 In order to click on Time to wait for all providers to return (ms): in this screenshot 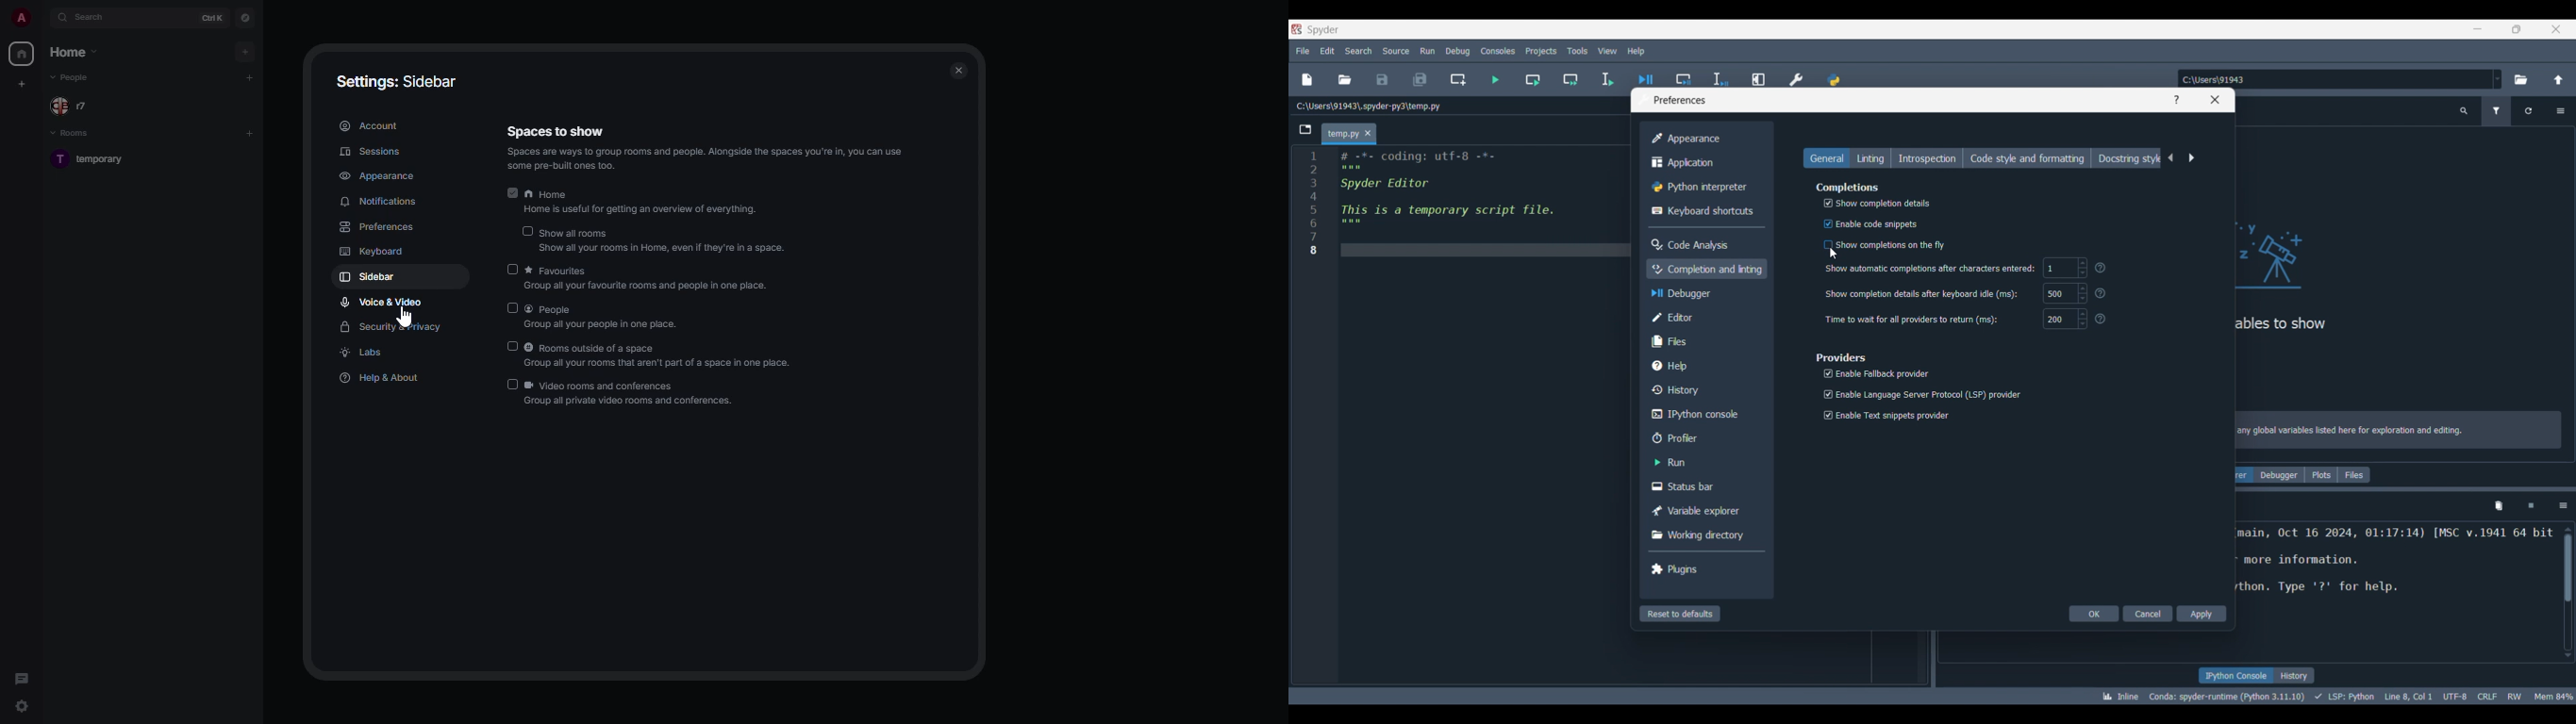, I will do `click(1912, 319)`.